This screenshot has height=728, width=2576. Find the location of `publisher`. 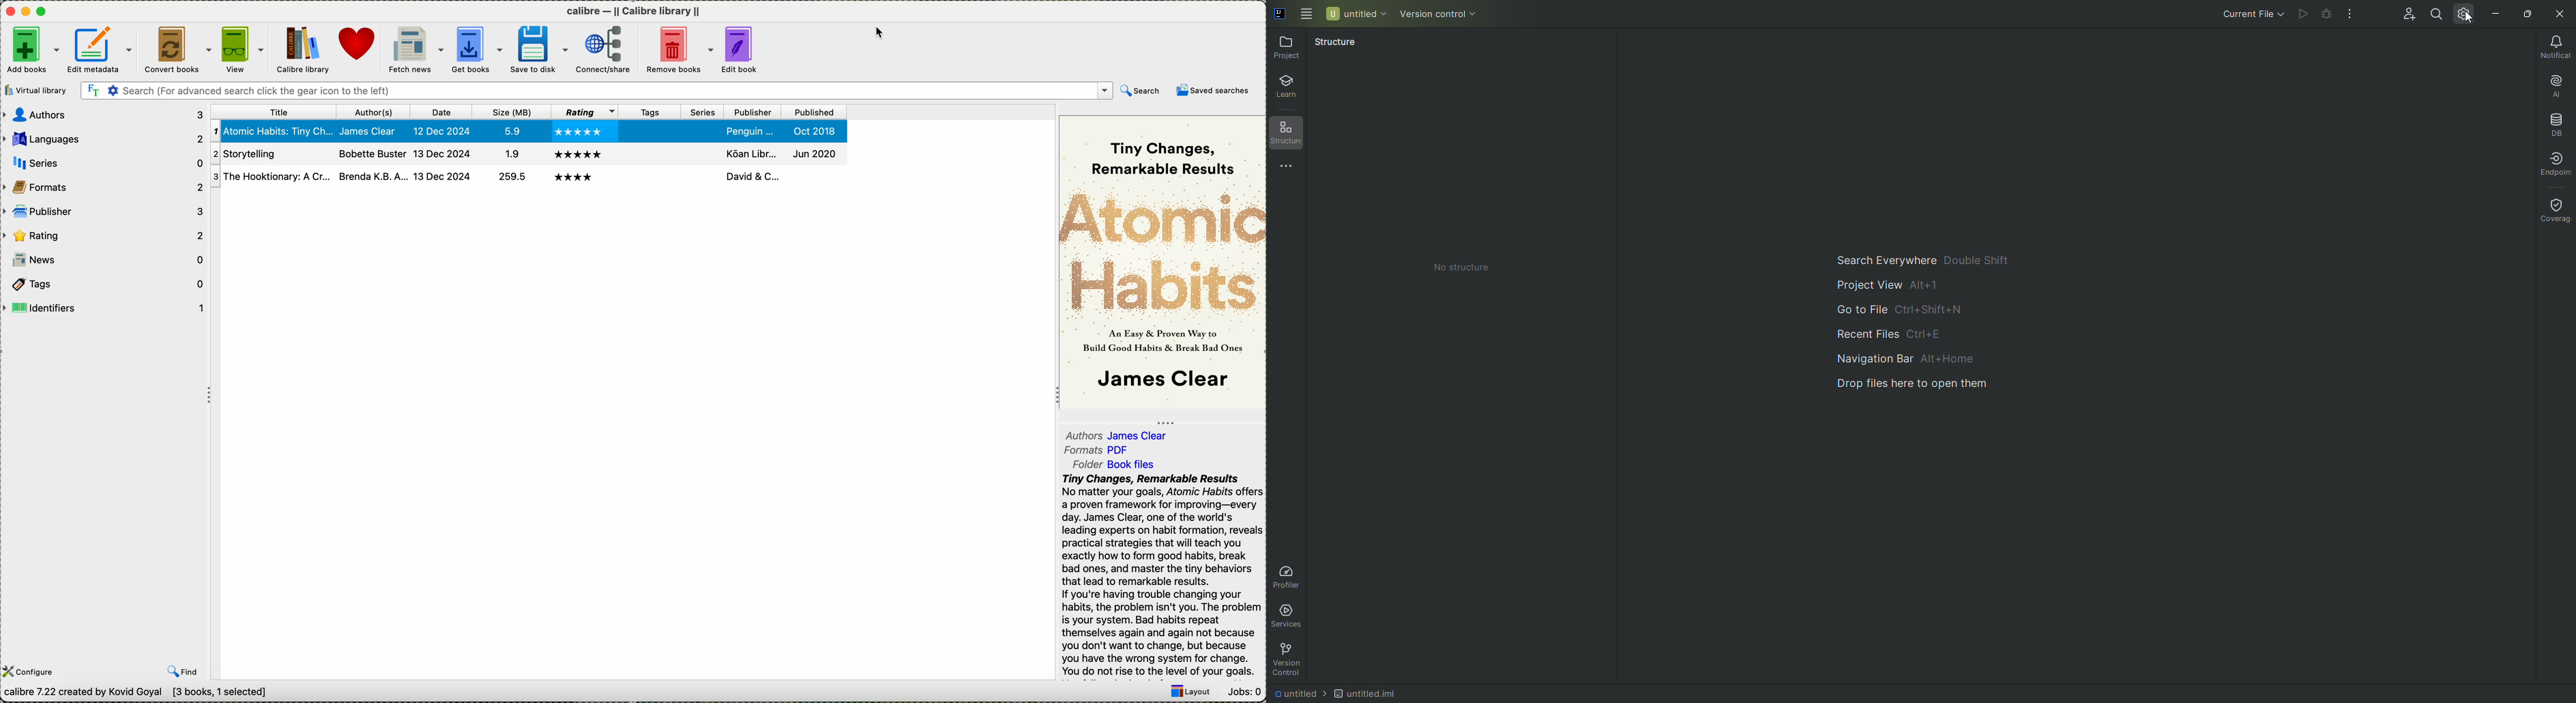

publisher is located at coordinates (753, 111).